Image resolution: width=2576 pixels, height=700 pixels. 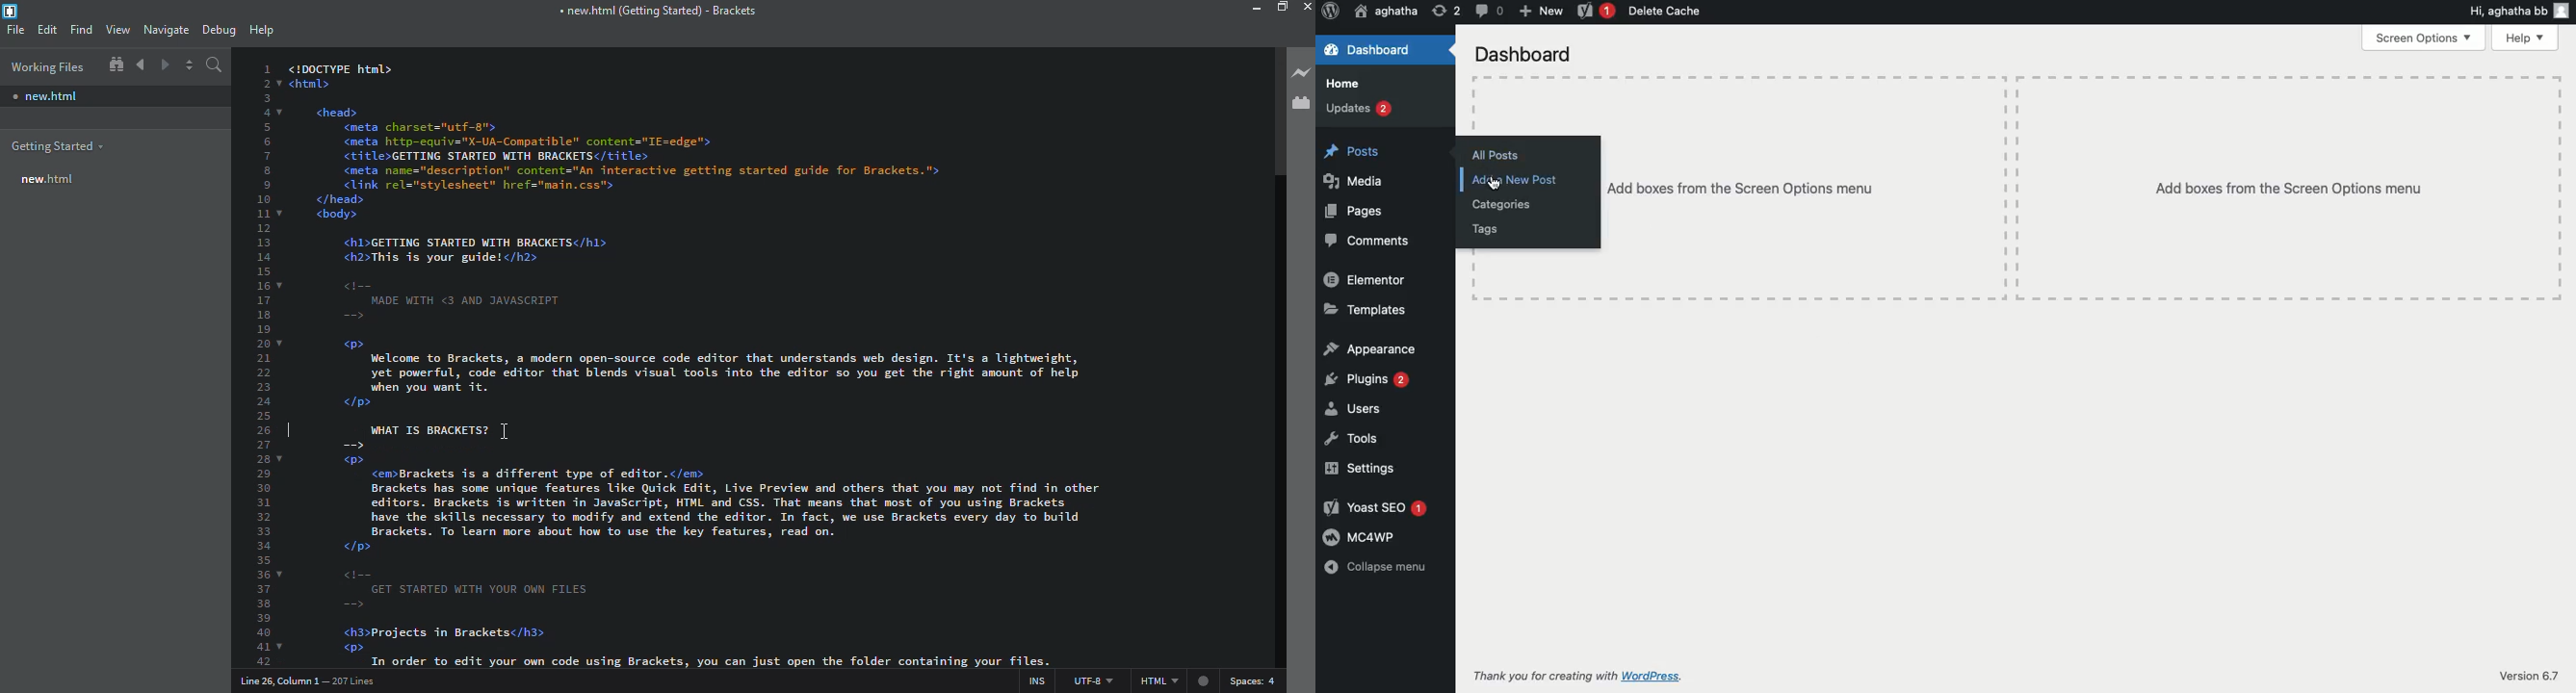 What do you see at coordinates (56, 147) in the screenshot?
I see `getting started` at bounding box center [56, 147].